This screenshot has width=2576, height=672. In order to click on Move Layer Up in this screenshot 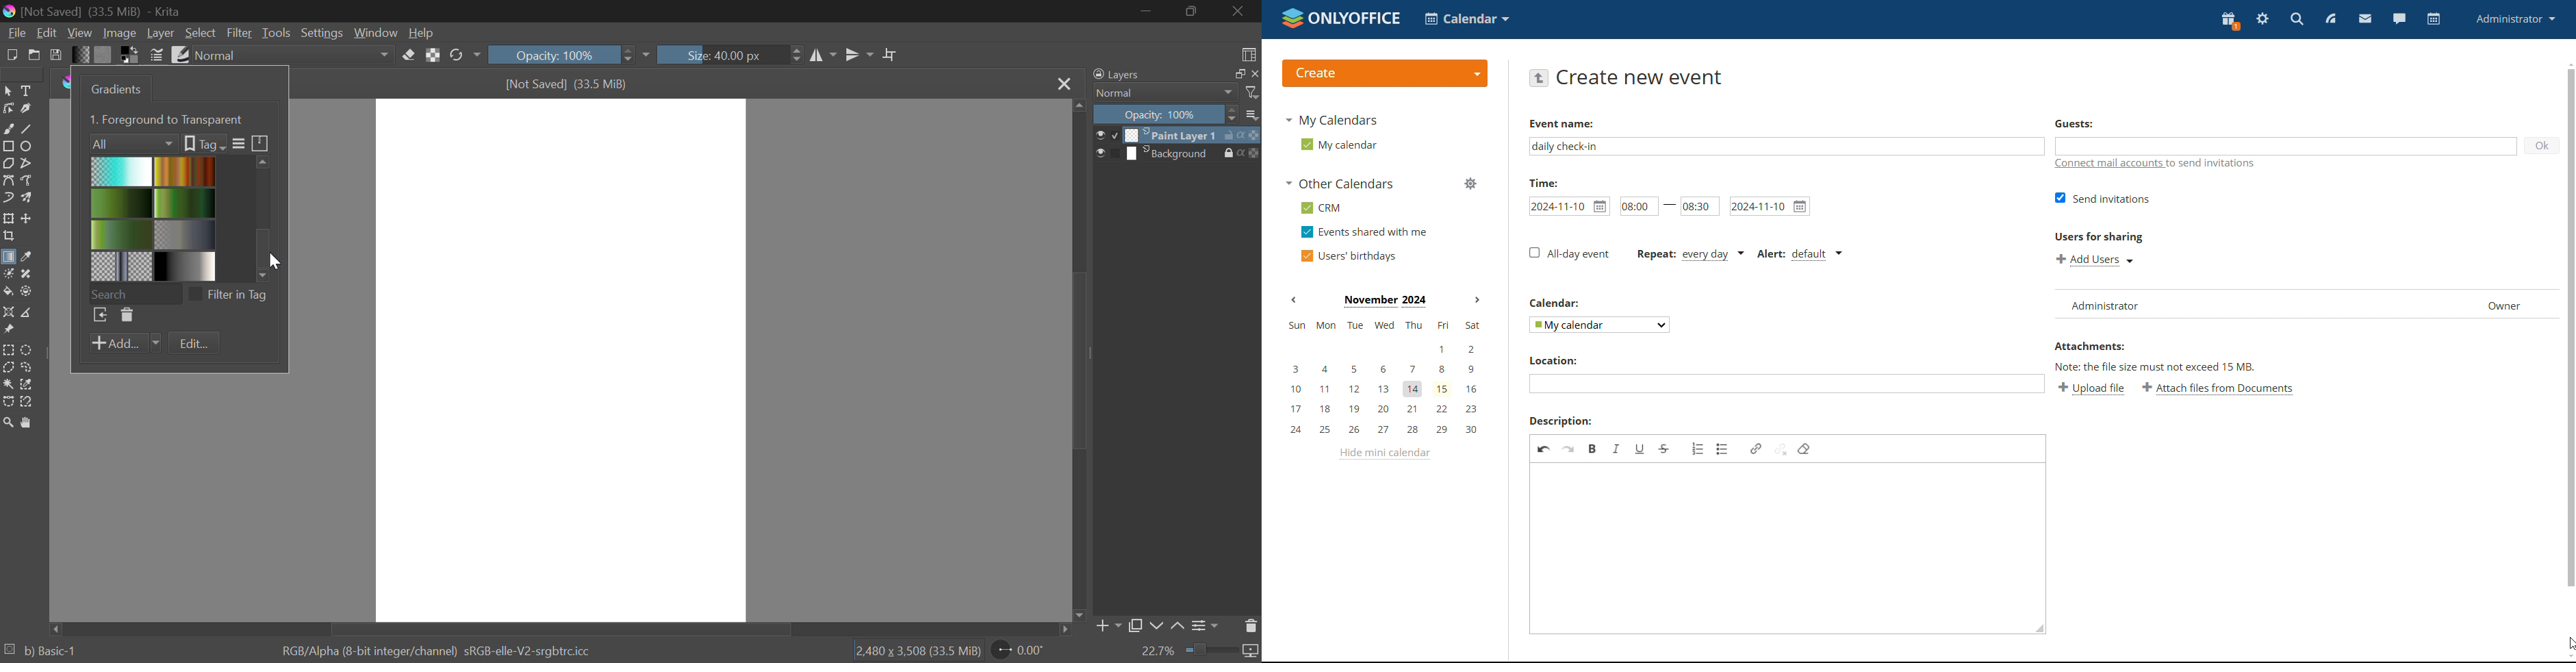, I will do `click(1179, 627)`.